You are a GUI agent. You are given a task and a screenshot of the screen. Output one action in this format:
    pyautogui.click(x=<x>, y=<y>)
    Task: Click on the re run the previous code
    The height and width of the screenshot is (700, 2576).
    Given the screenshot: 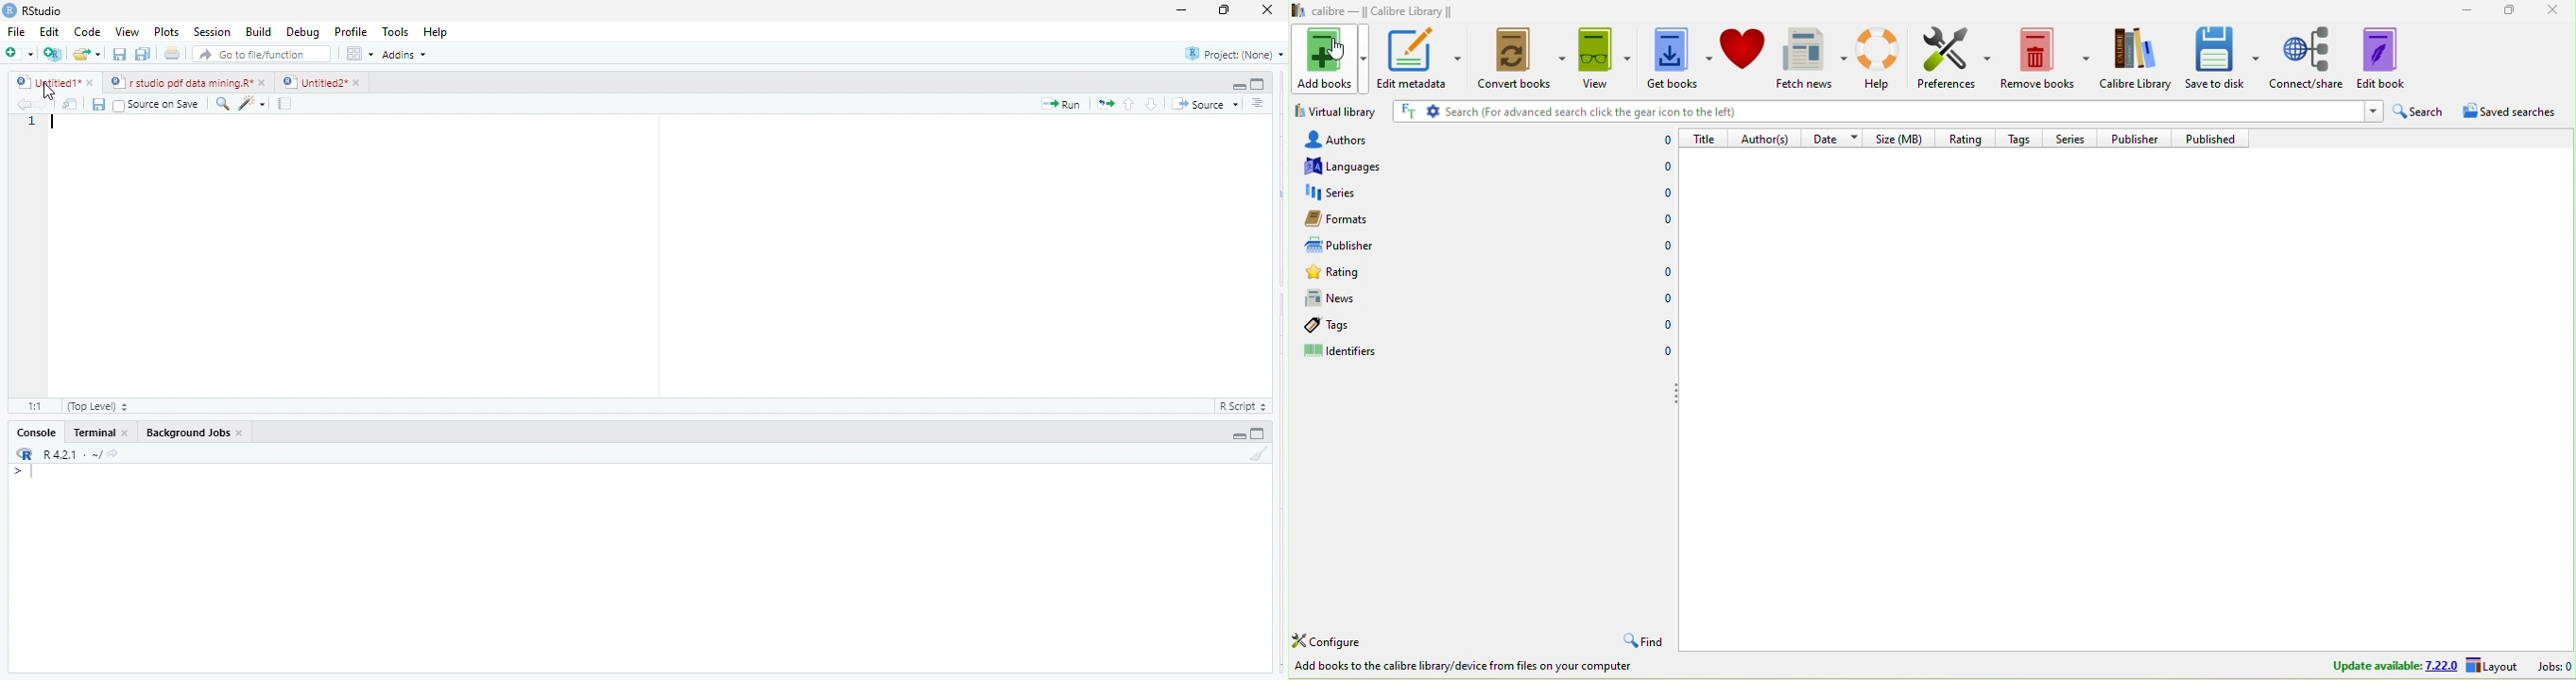 What is the action you would take?
    pyautogui.click(x=1108, y=104)
    